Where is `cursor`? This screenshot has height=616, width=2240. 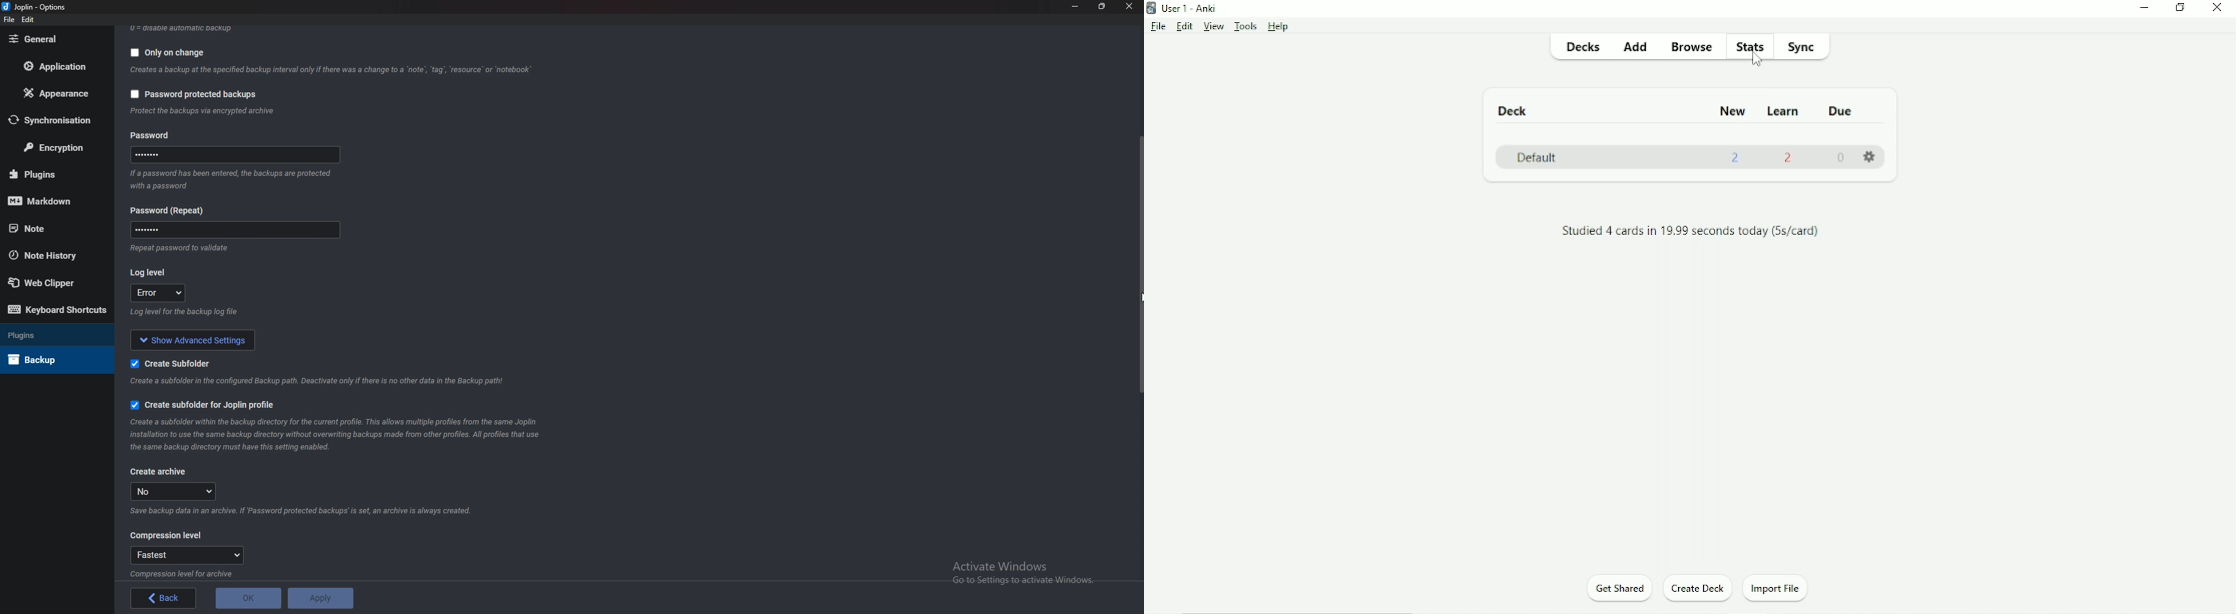
cursor is located at coordinates (1141, 296).